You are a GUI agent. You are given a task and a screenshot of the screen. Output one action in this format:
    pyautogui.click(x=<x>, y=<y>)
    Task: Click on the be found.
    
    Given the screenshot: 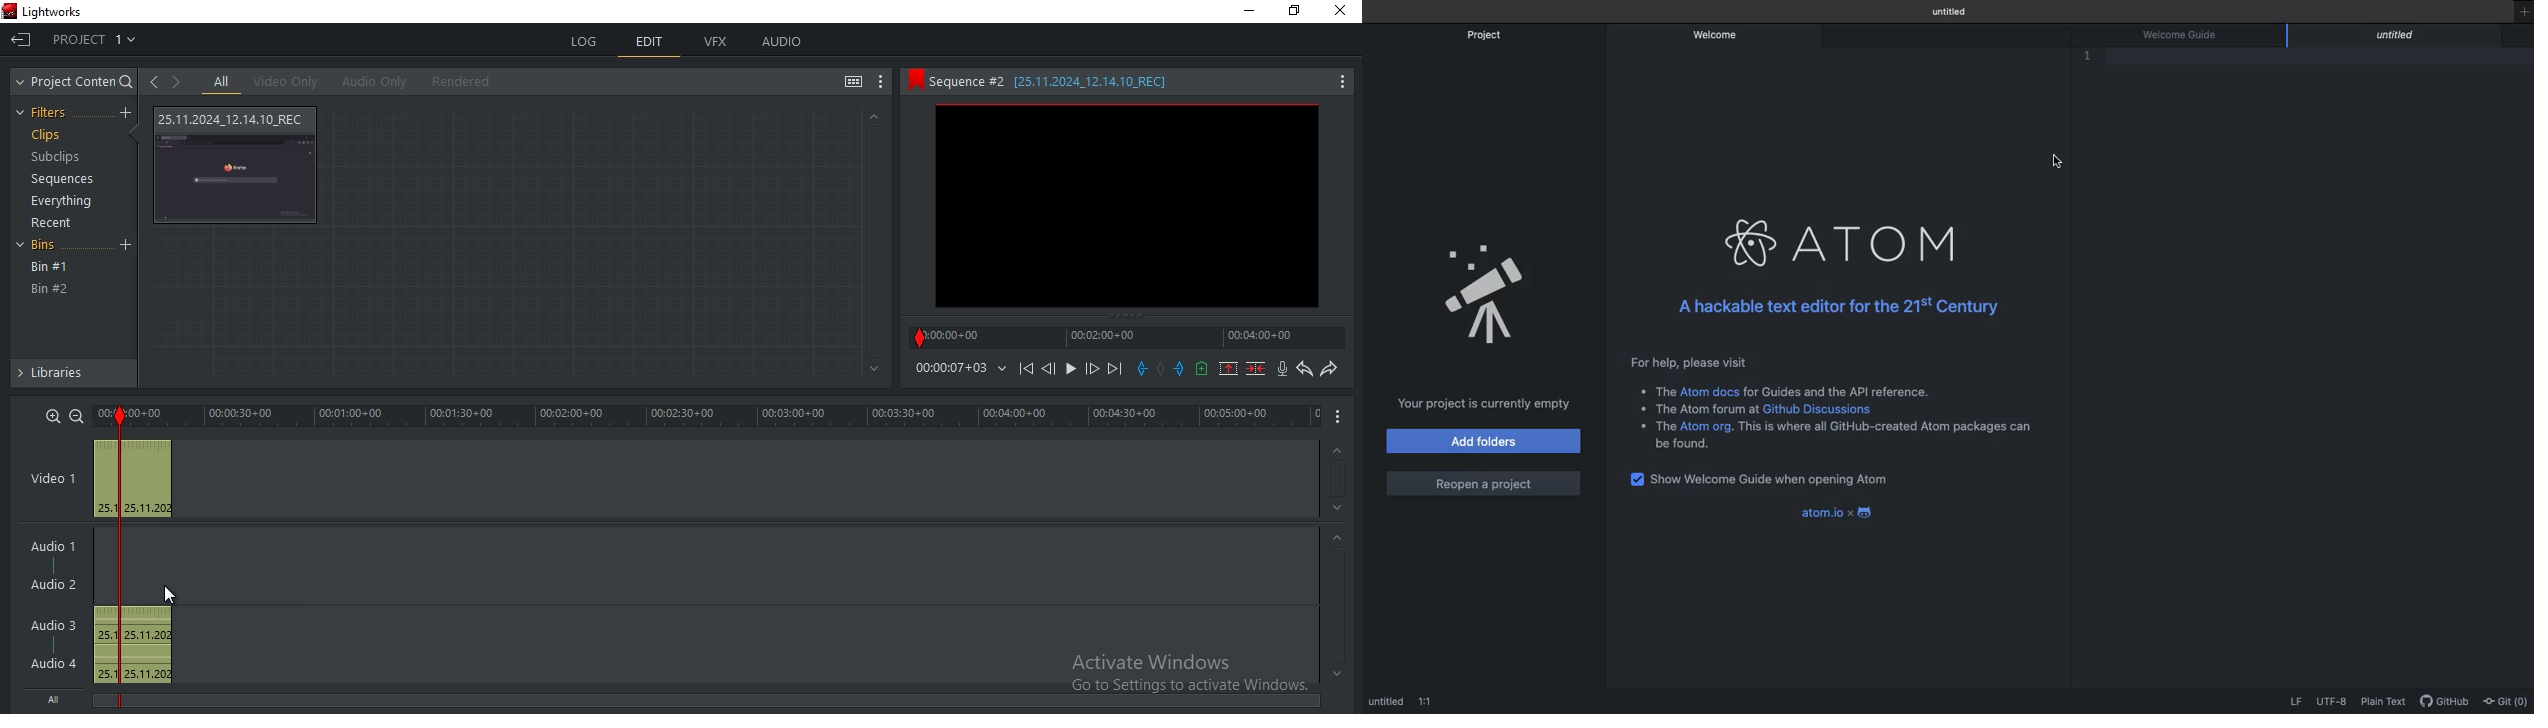 What is the action you would take?
    pyautogui.click(x=1680, y=444)
    